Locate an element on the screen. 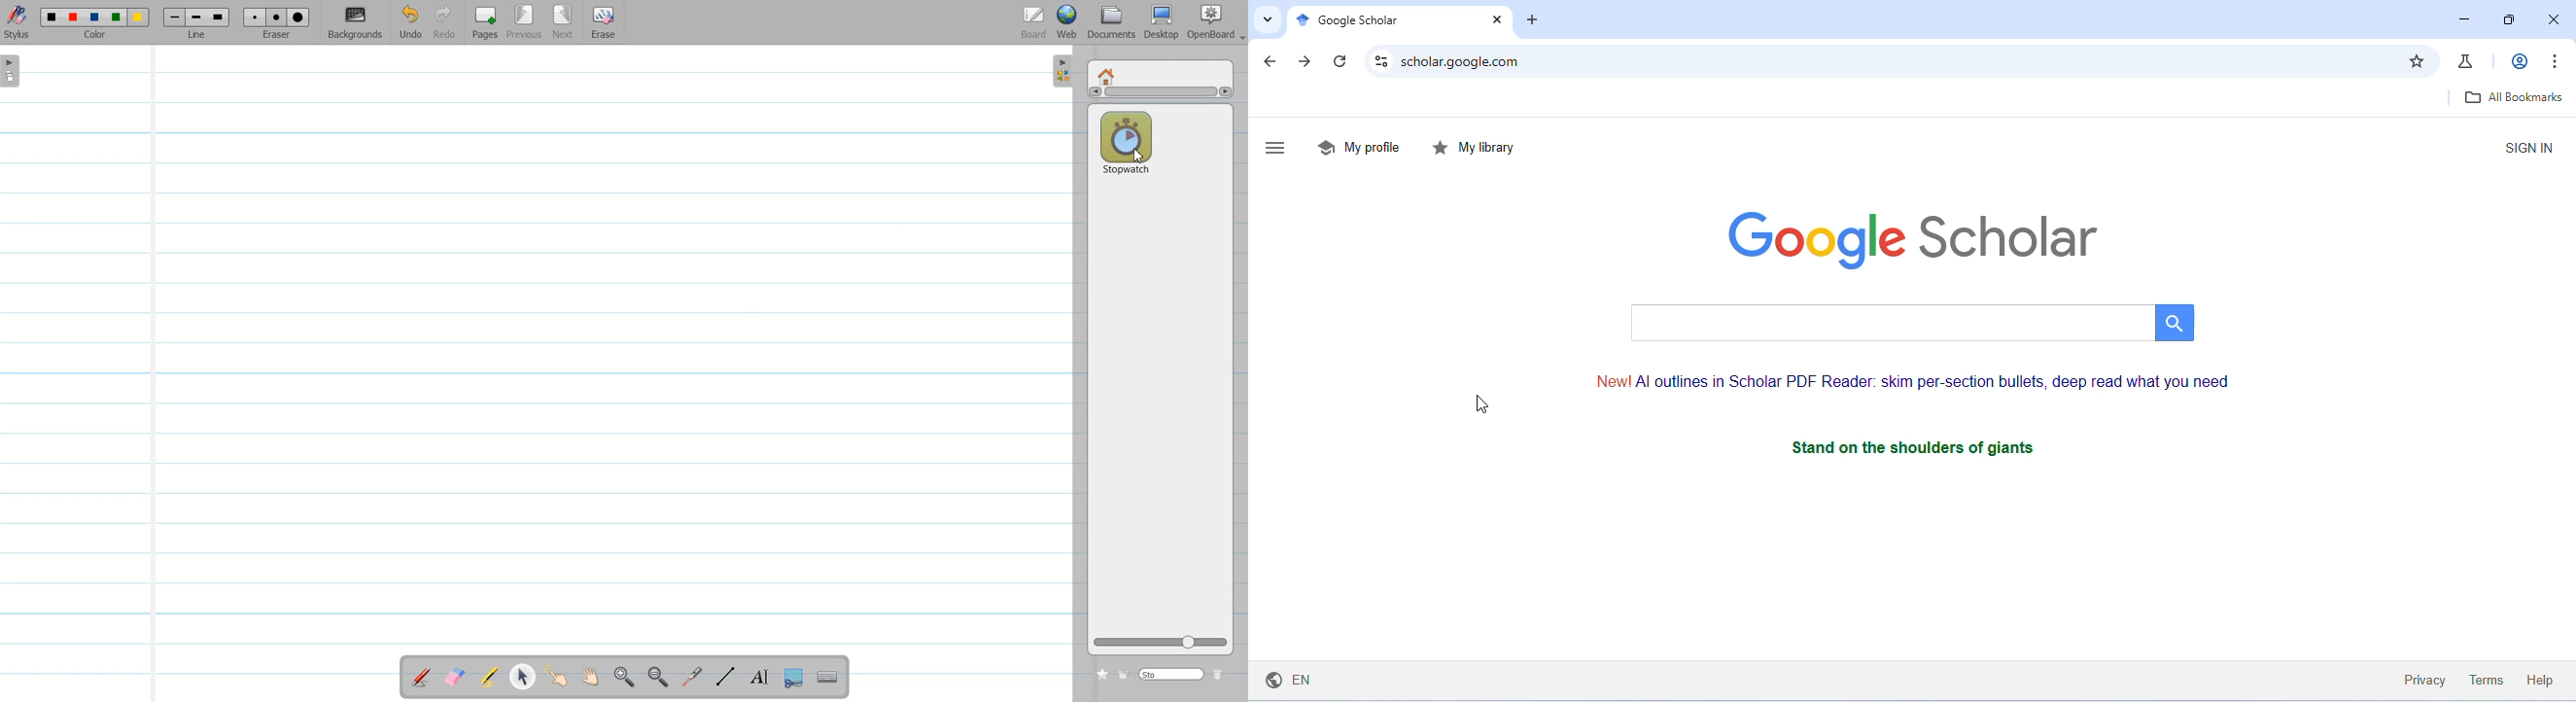 The height and width of the screenshot is (728, 2576). maximize is located at coordinates (2510, 20).